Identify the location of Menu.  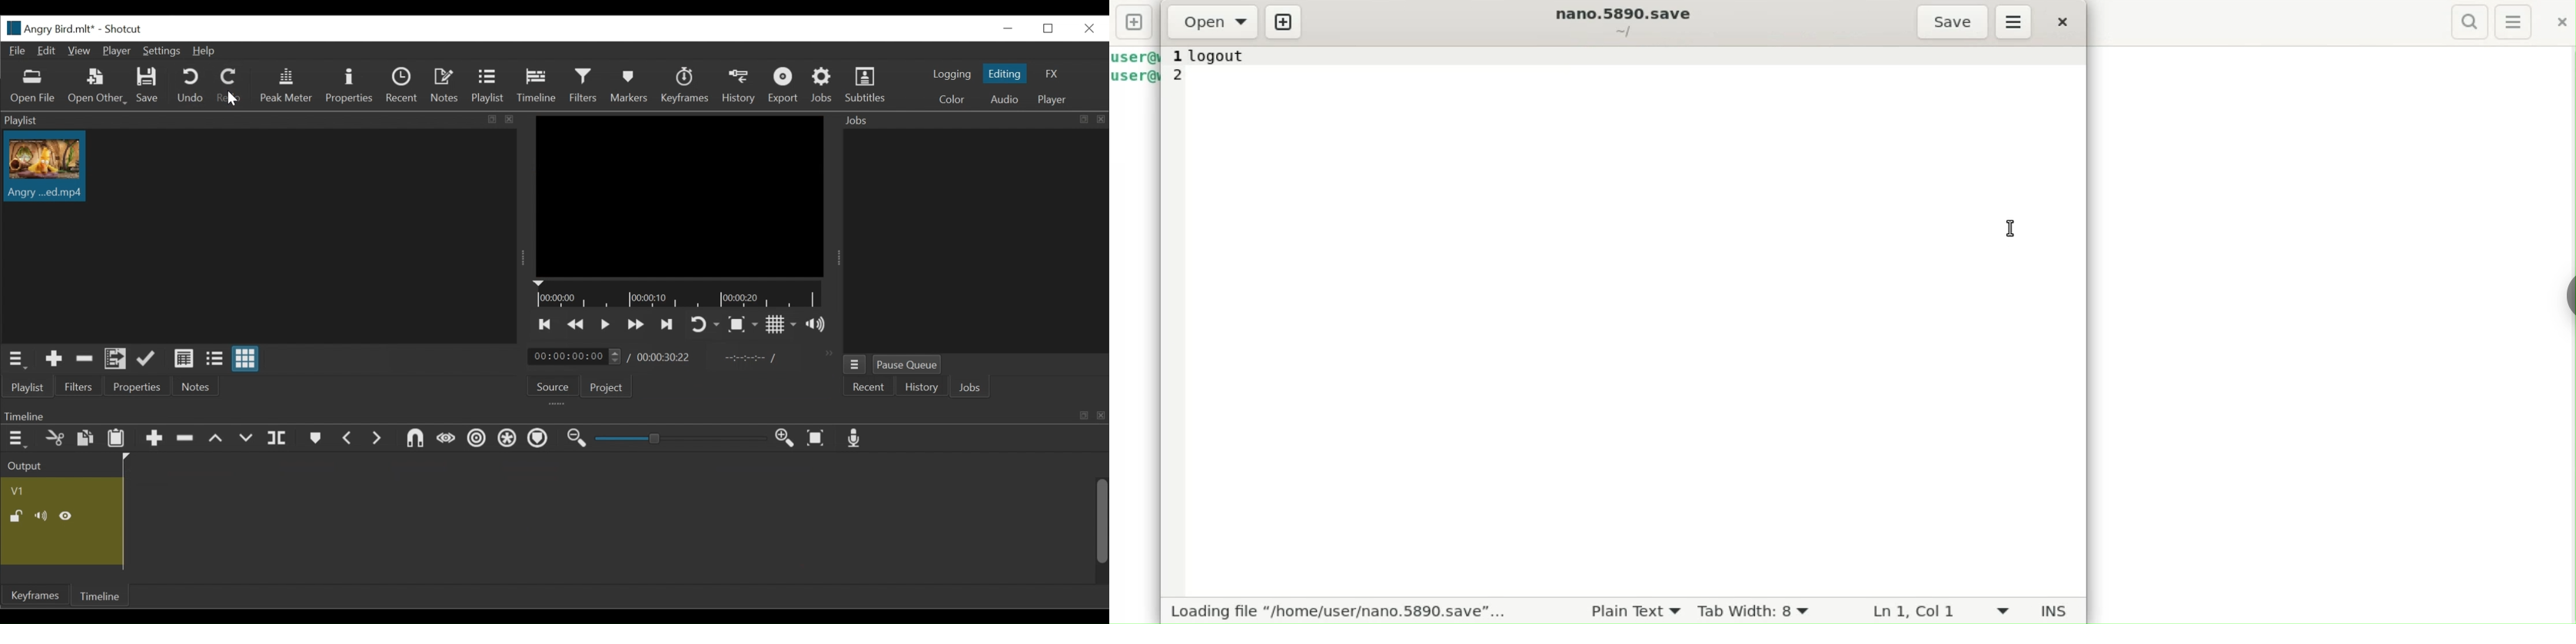
(2513, 21).